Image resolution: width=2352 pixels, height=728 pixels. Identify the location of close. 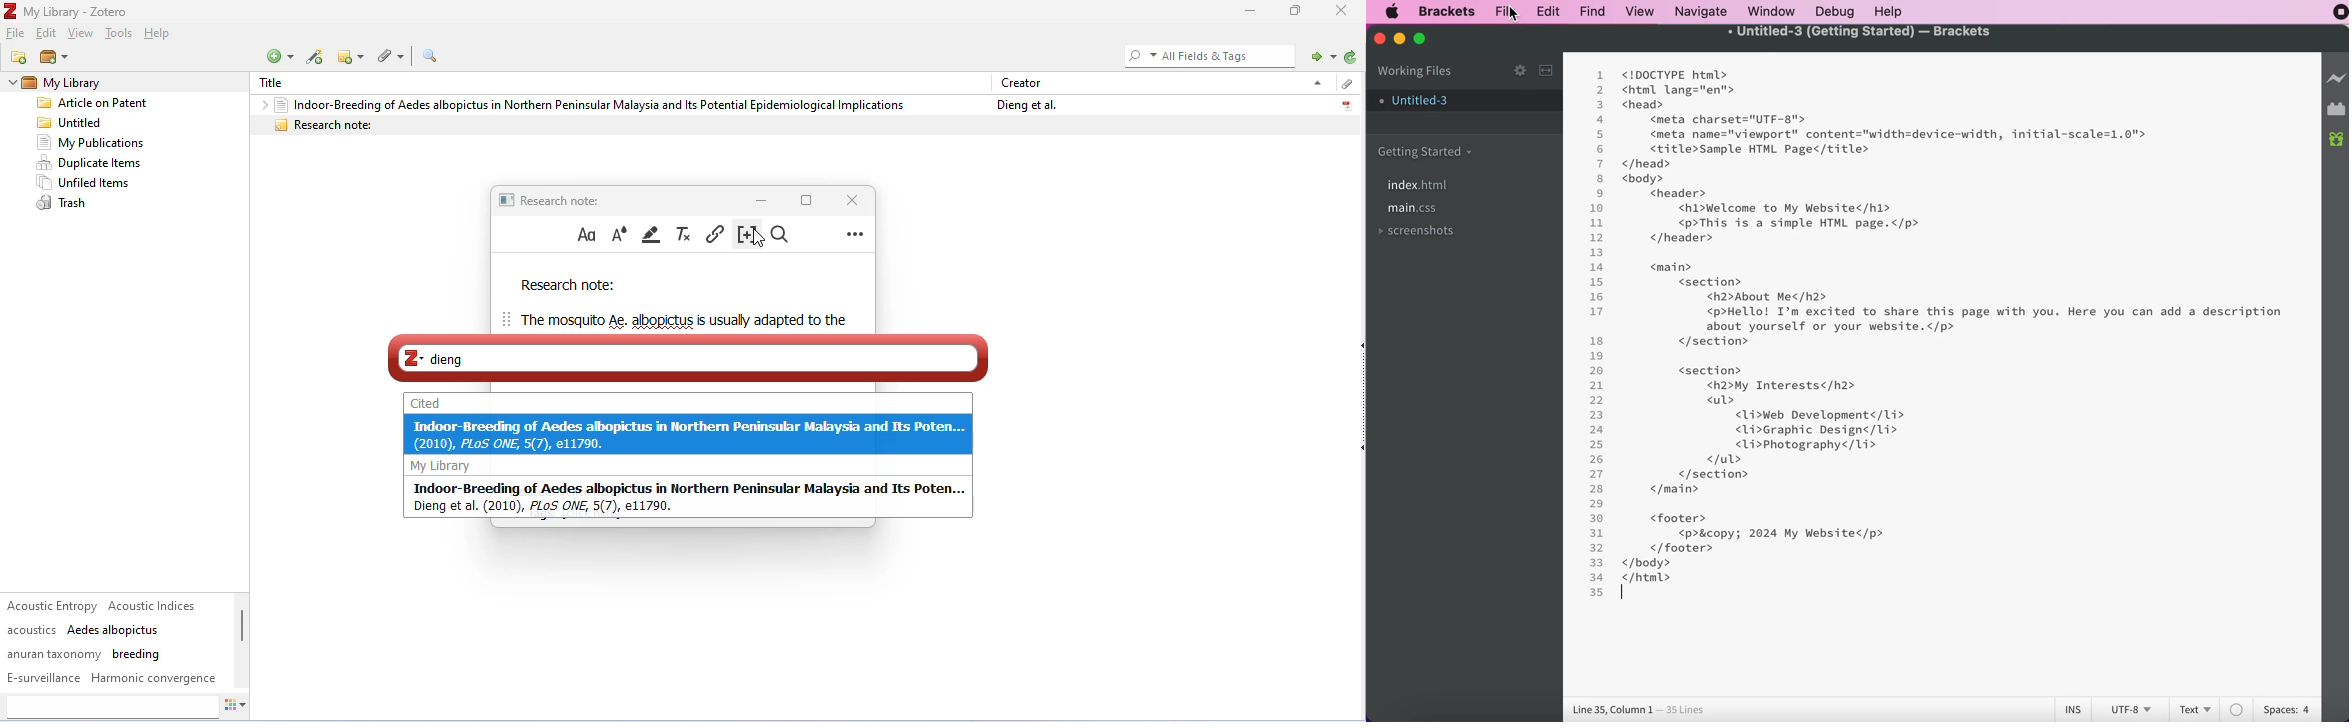
(1344, 10).